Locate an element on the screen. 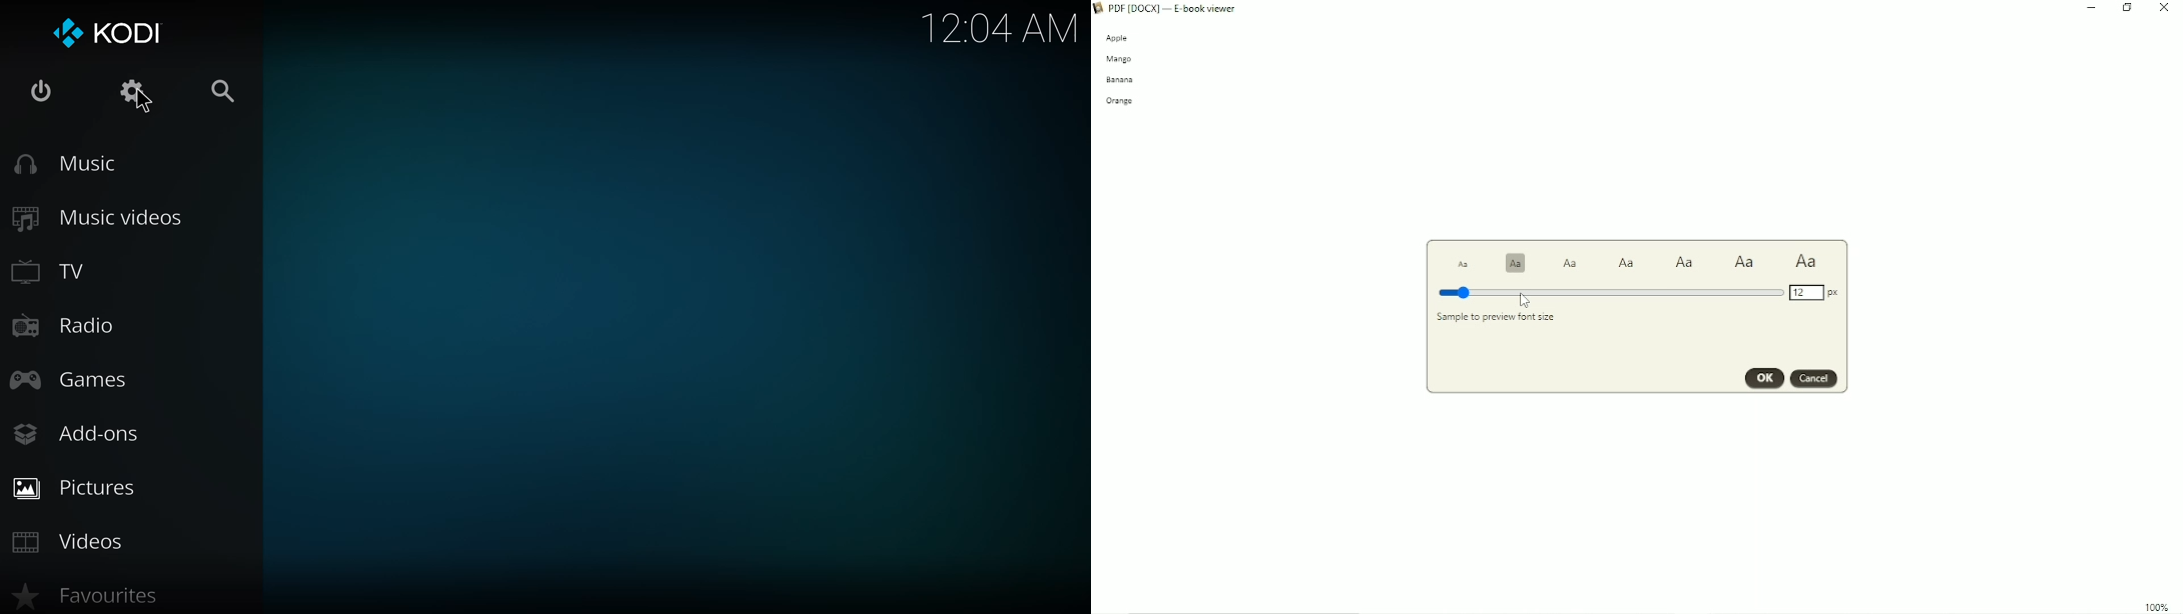 The height and width of the screenshot is (616, 2184). Sample to preview font size is located at coordinates (1496, 318).